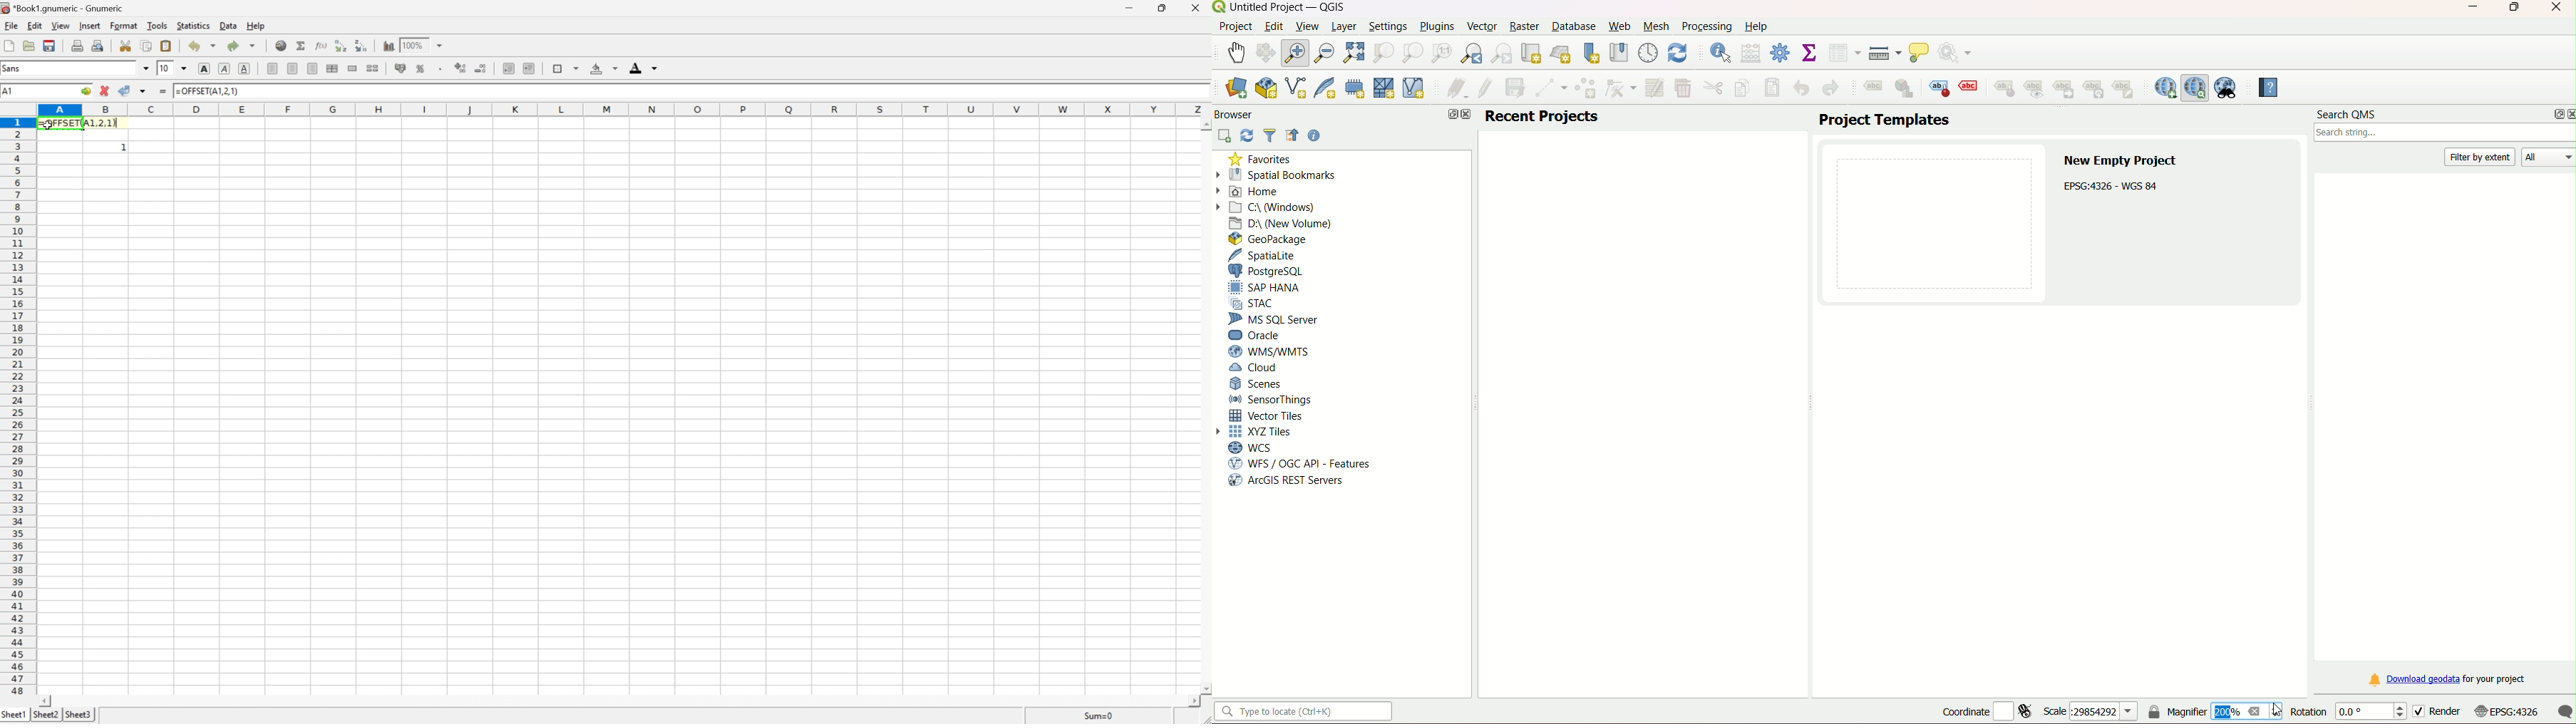 This screenshot has width=2576, height=728. Describe the element at coordinates (123, 148) in the screenshot. I see `1` at that location.